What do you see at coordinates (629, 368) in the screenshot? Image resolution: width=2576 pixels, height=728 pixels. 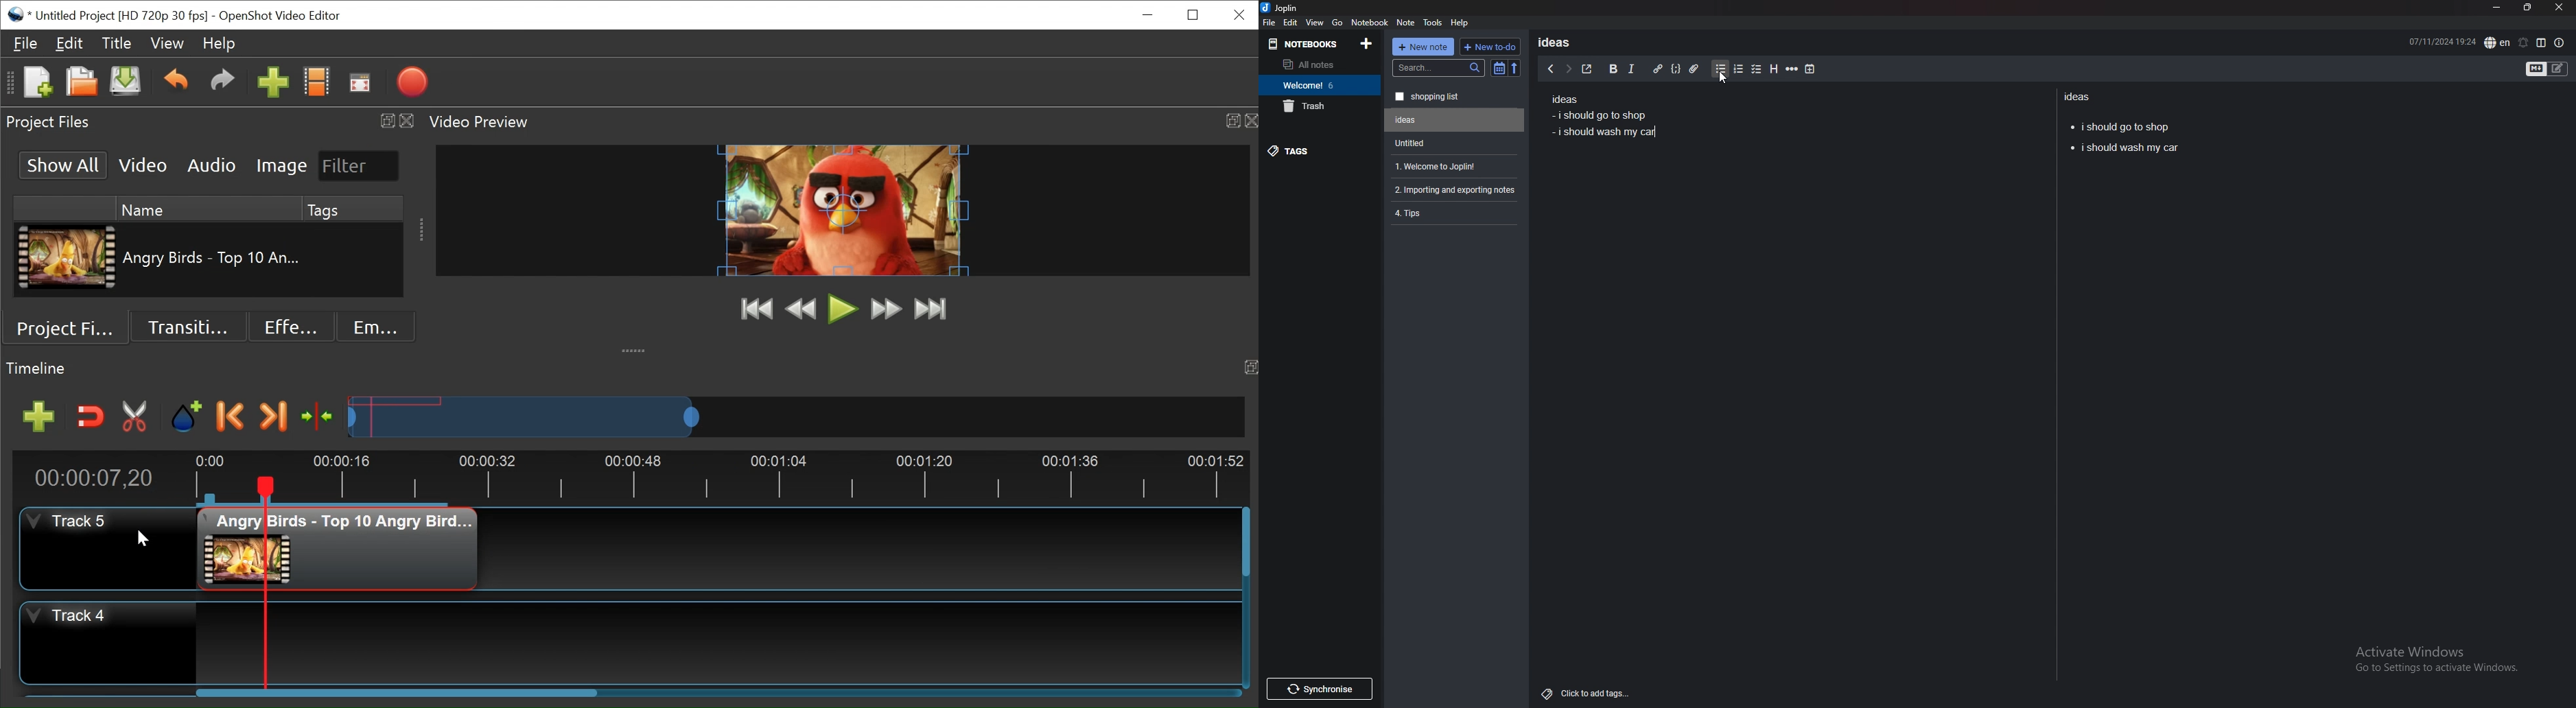 I see `Timeline Panel` at bounding box center [629, 368].